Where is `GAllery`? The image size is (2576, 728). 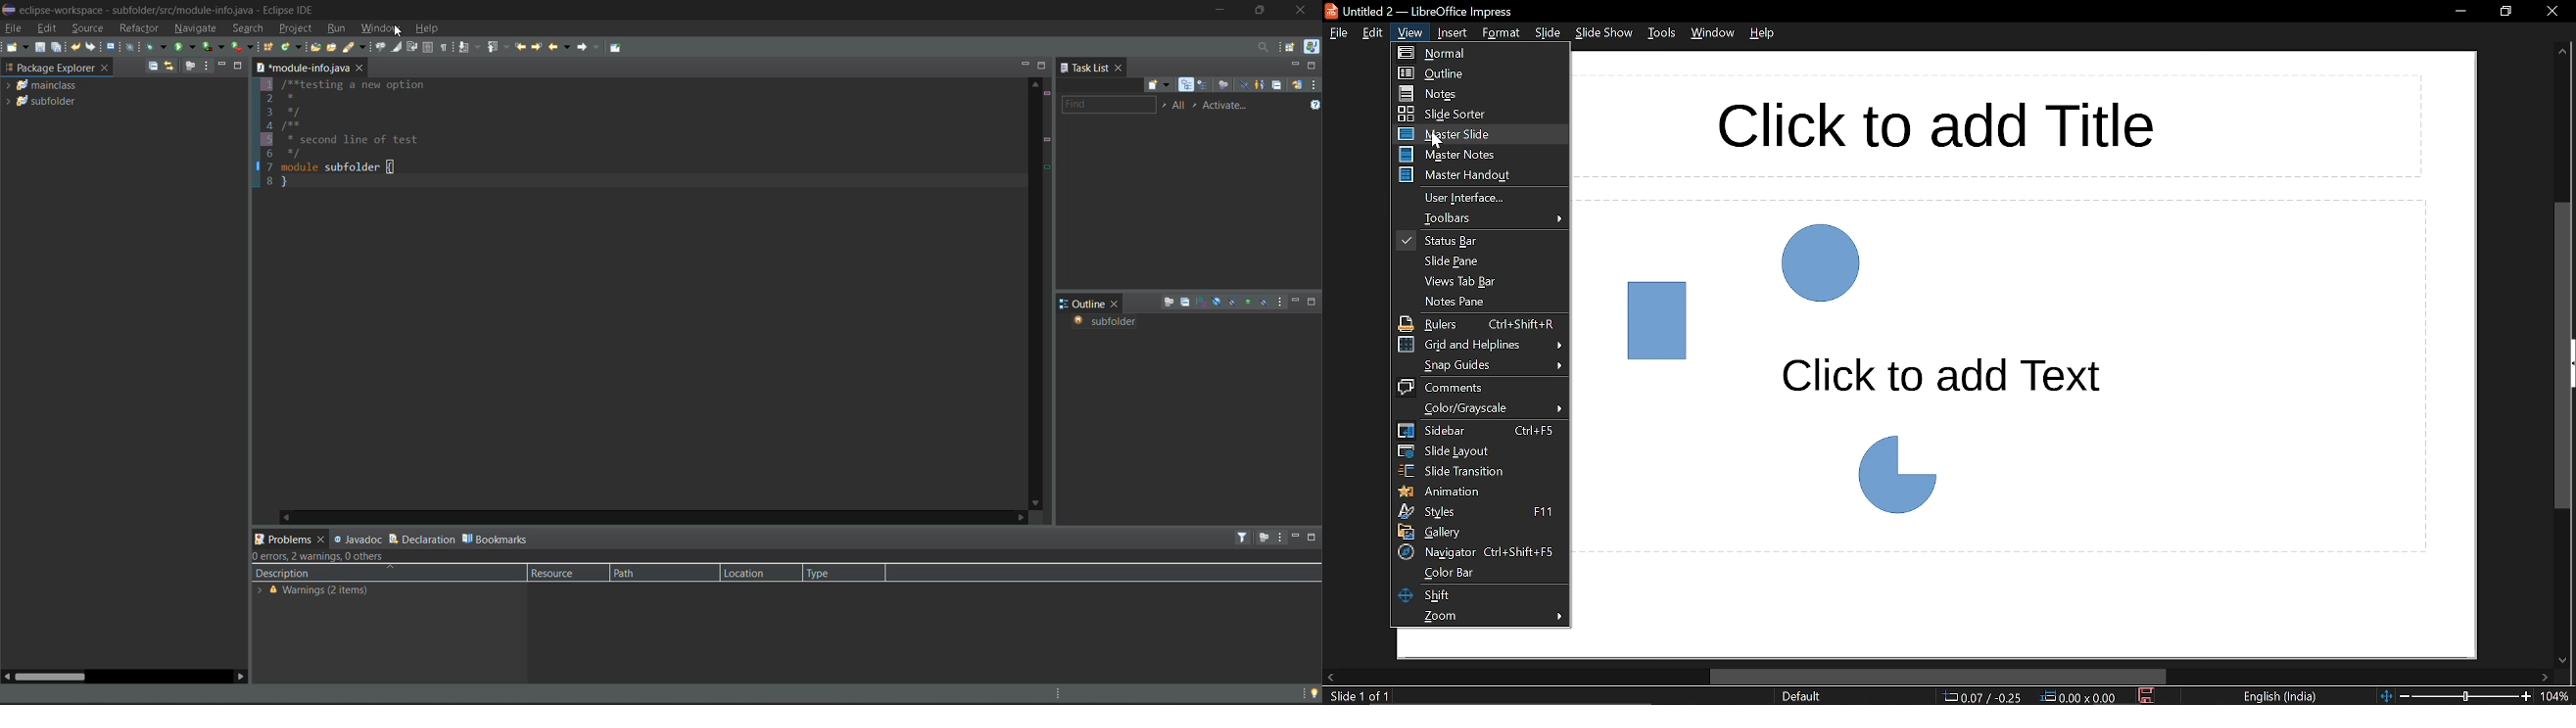 GAllery is located at coordinates (1478, 532).